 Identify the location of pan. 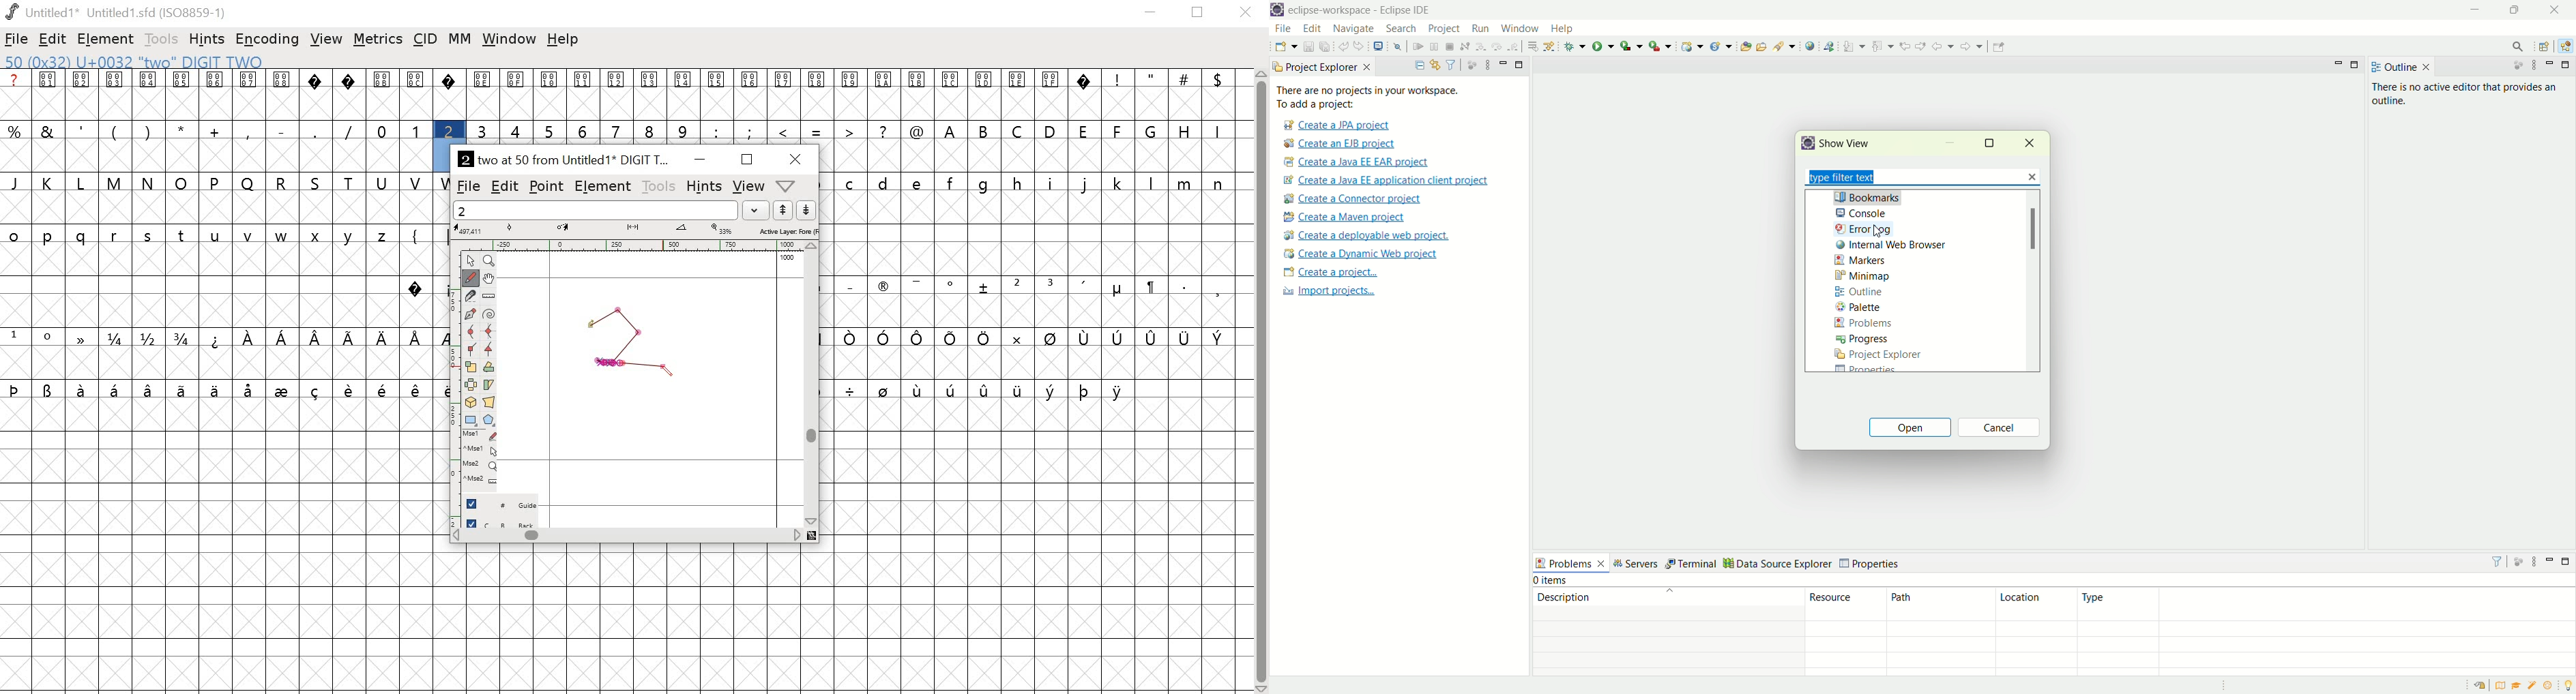
(488, 280).